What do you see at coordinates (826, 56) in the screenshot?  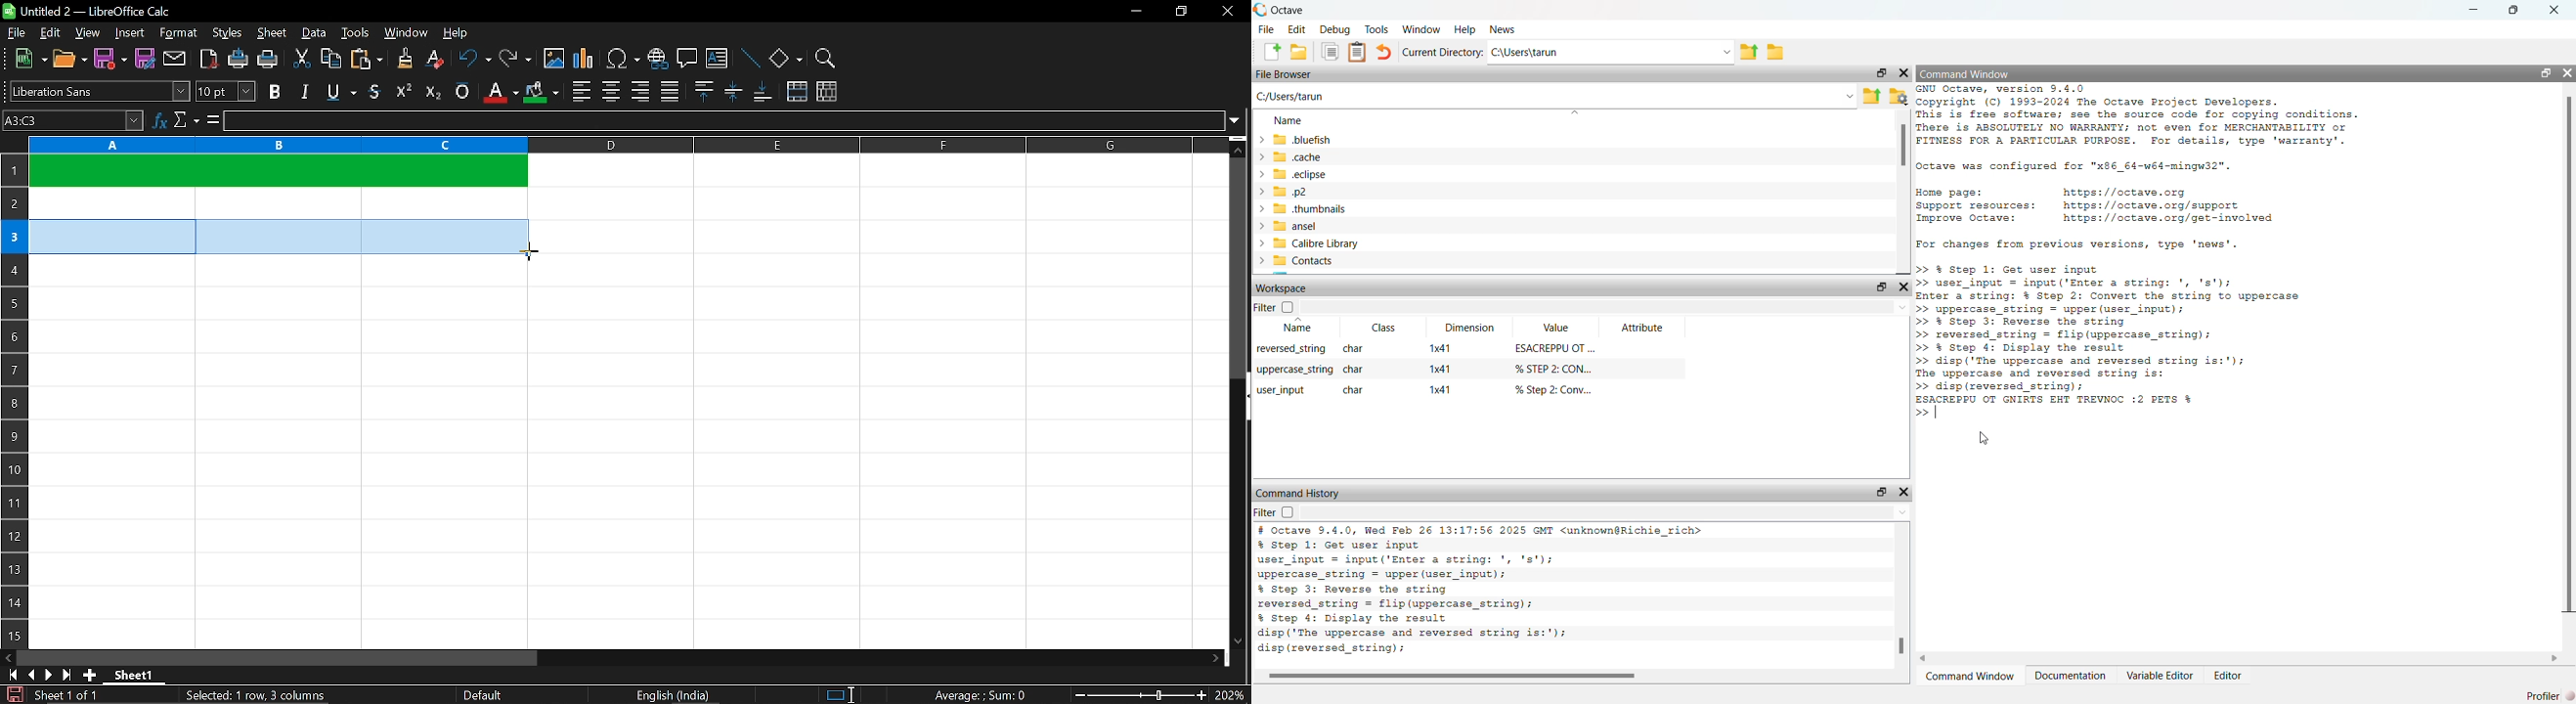 I see `zoom` at bounding box center [826, 56].